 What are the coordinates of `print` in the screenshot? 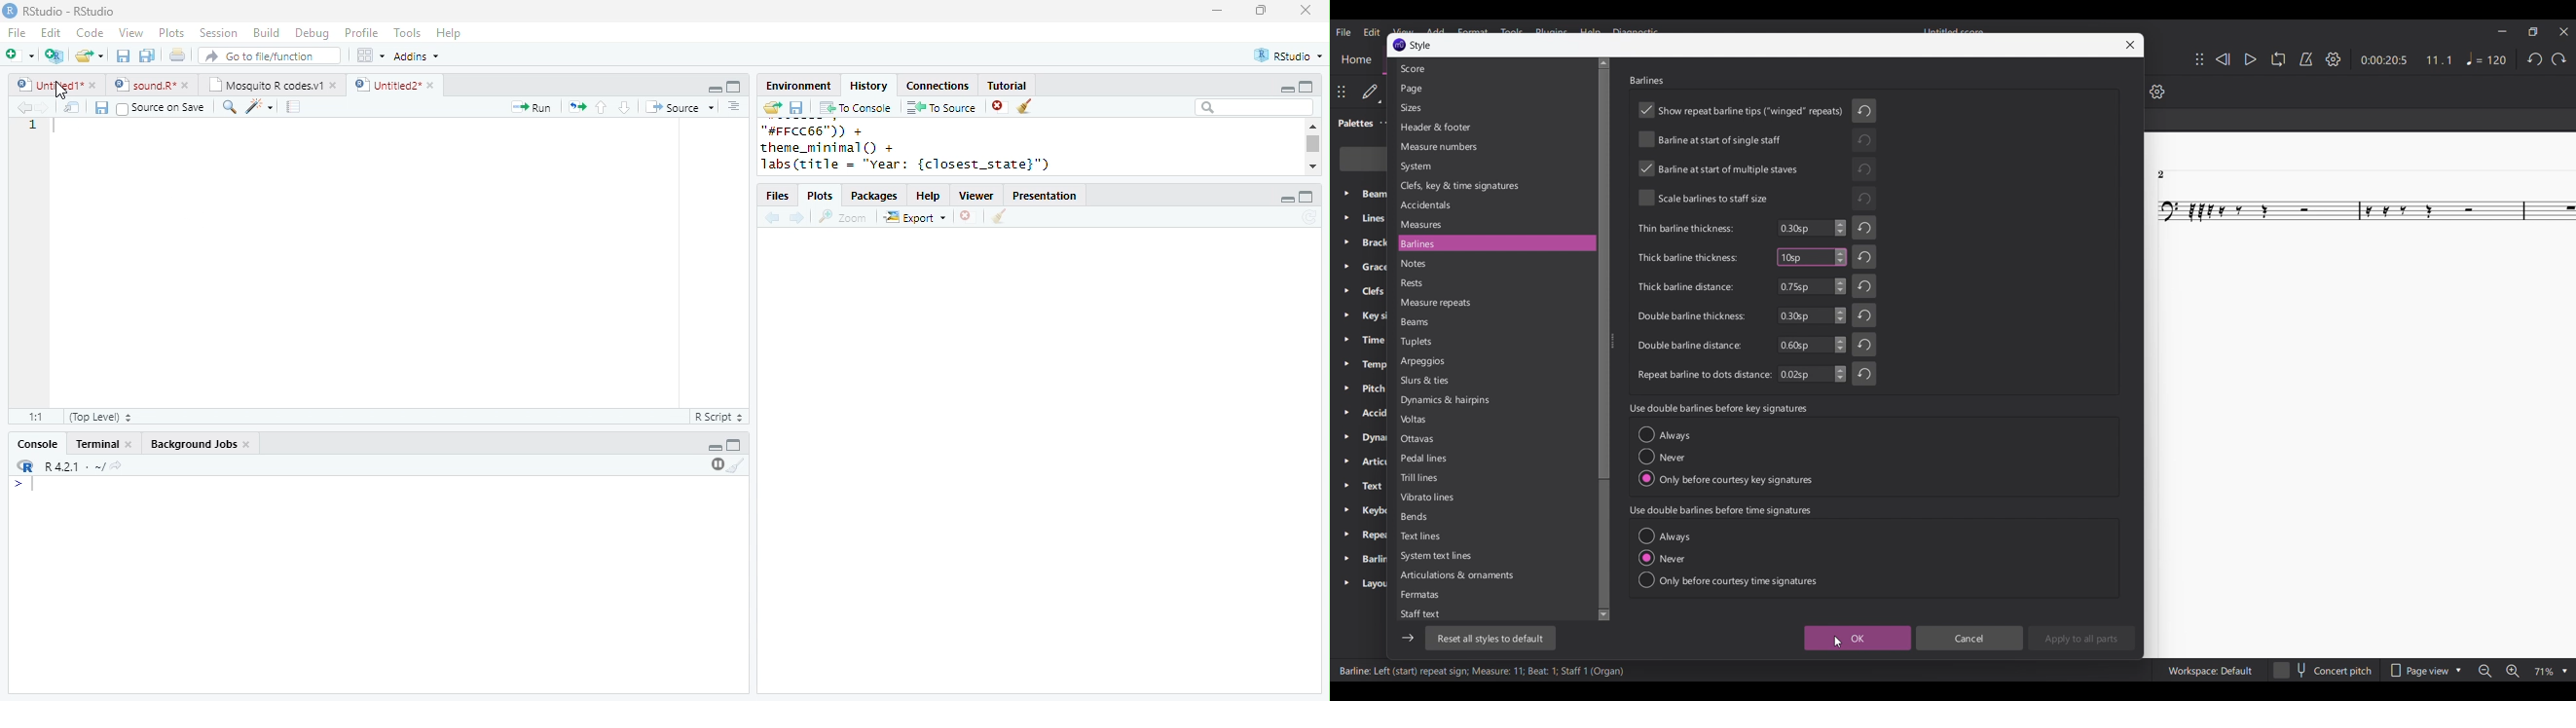 It's located at (176, 55).